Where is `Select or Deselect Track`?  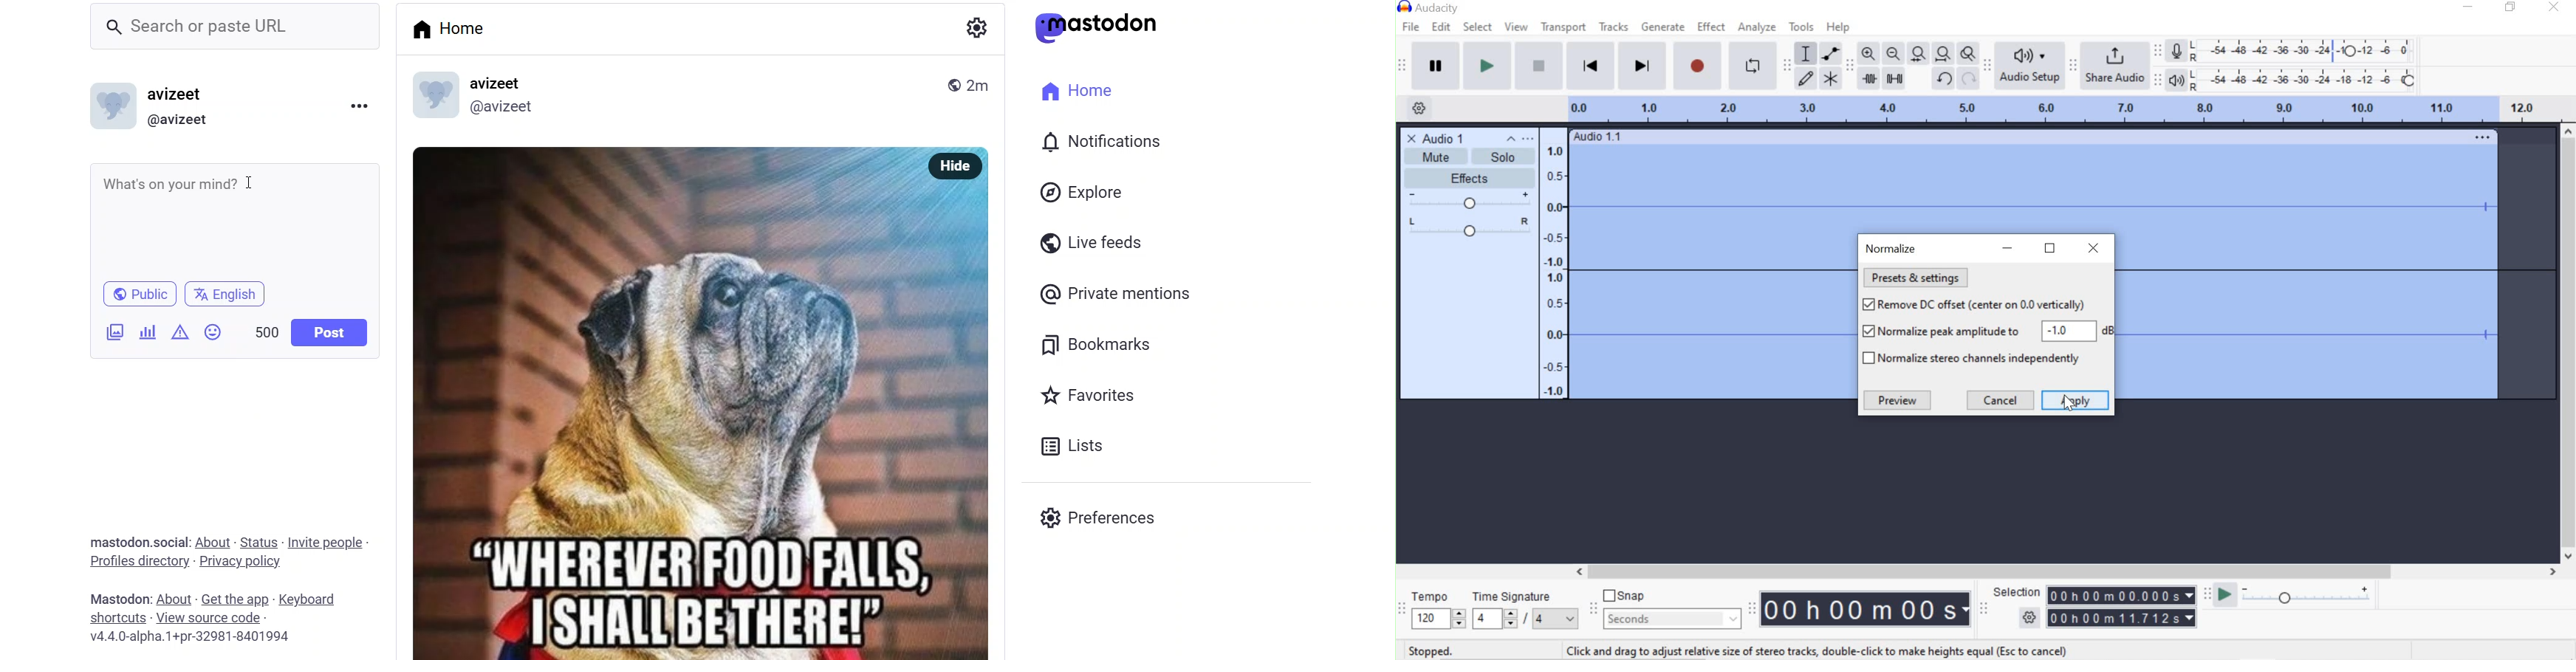
Select or Deselect Track is located at coordinates (1469, 322).